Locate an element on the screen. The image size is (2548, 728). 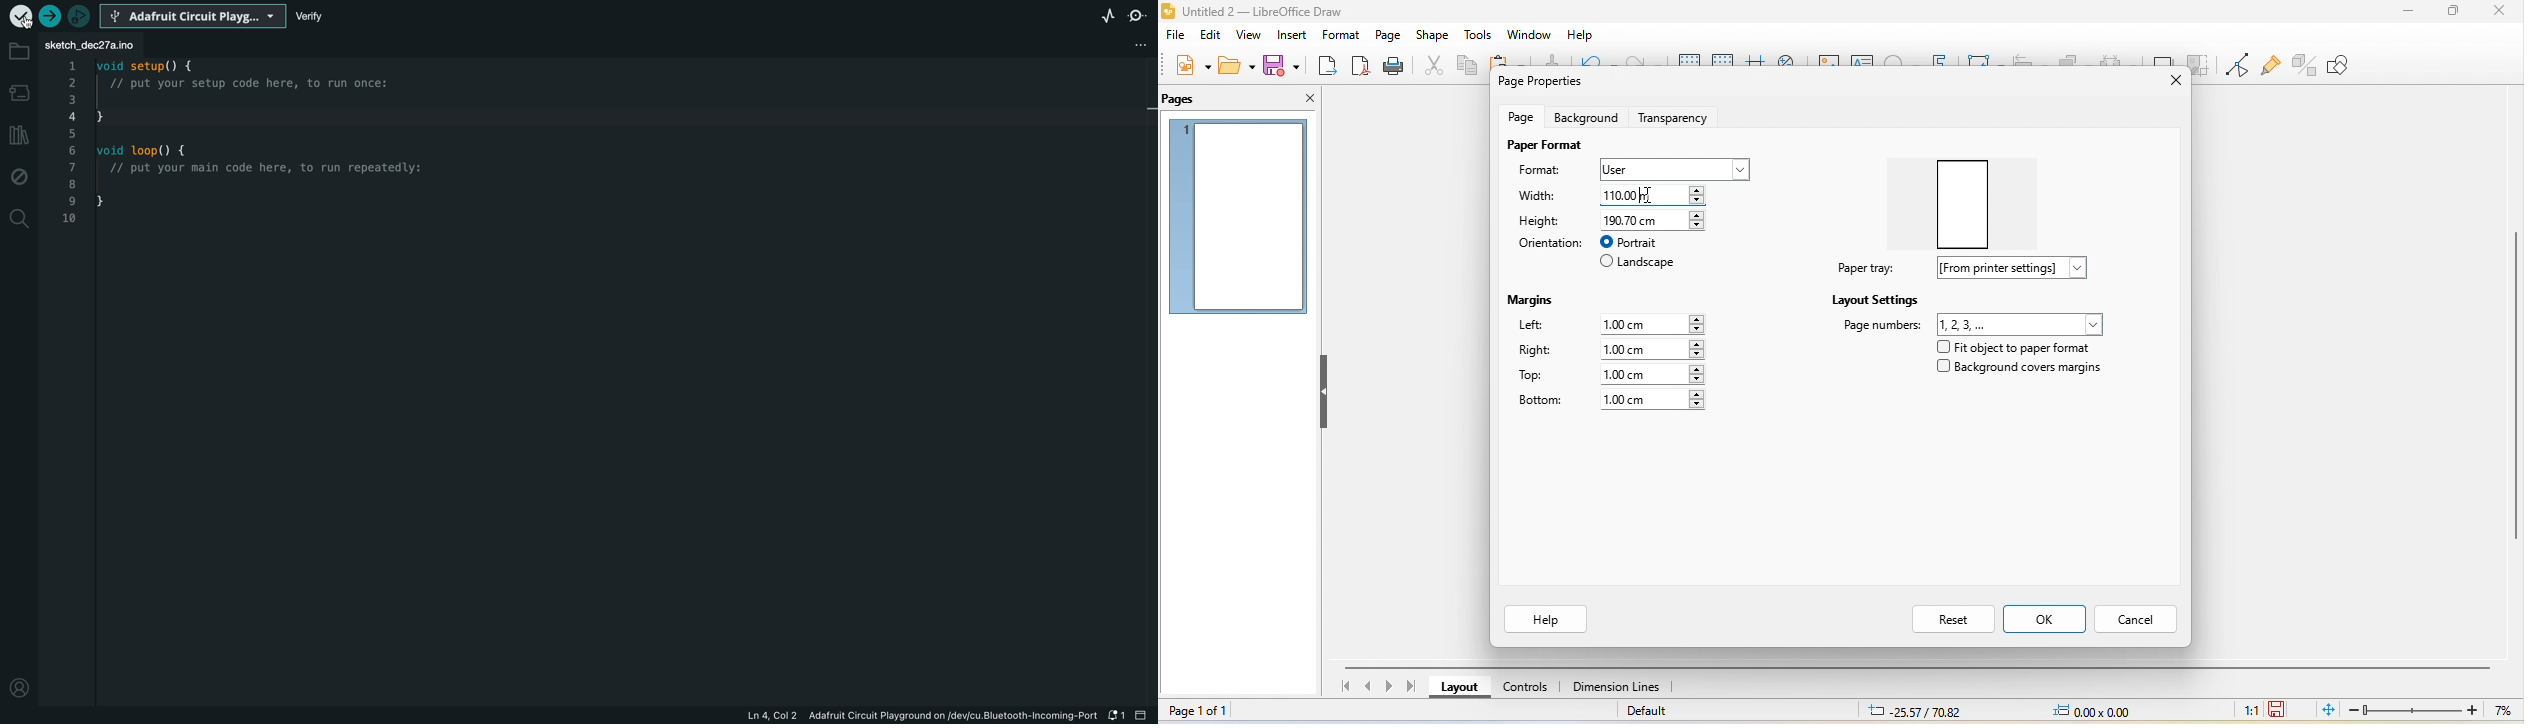
search is located at coordinates (19, 218).